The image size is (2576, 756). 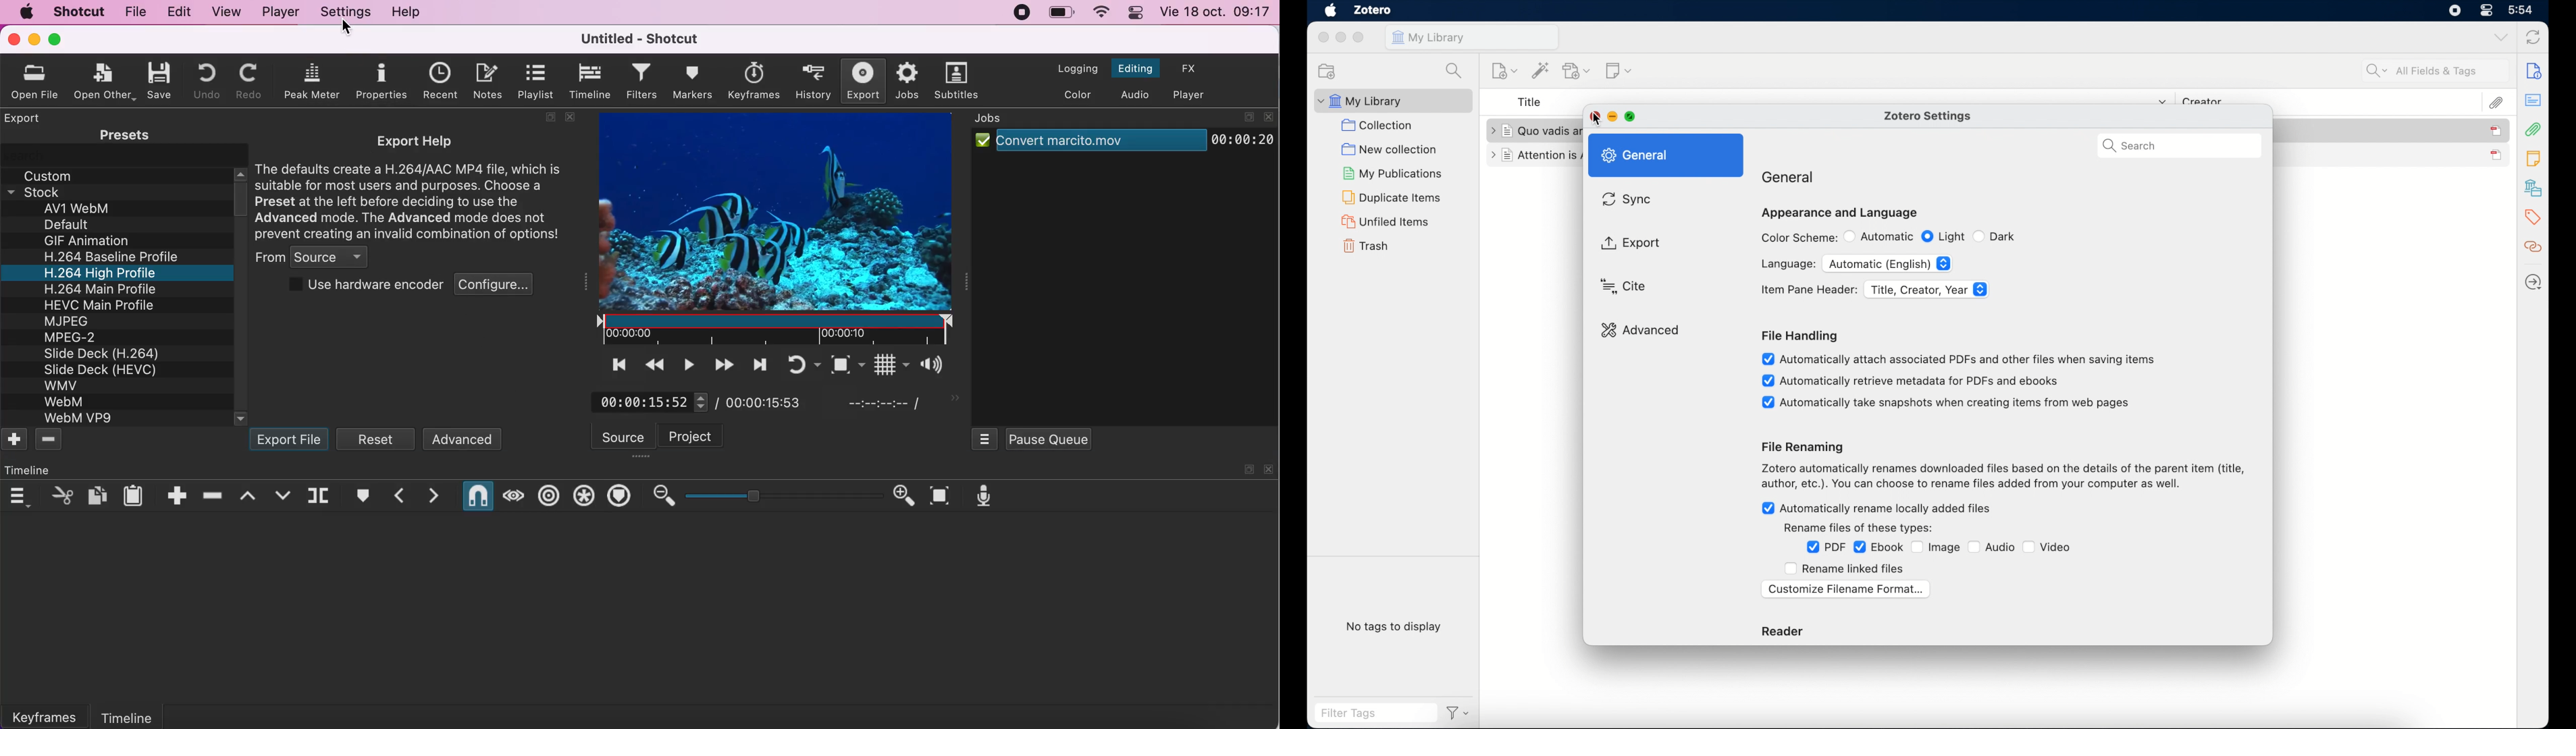 What do you see at coordinates (957, 81) in the screenshot?
I see `subtitles` at bounding box center [957, 81].